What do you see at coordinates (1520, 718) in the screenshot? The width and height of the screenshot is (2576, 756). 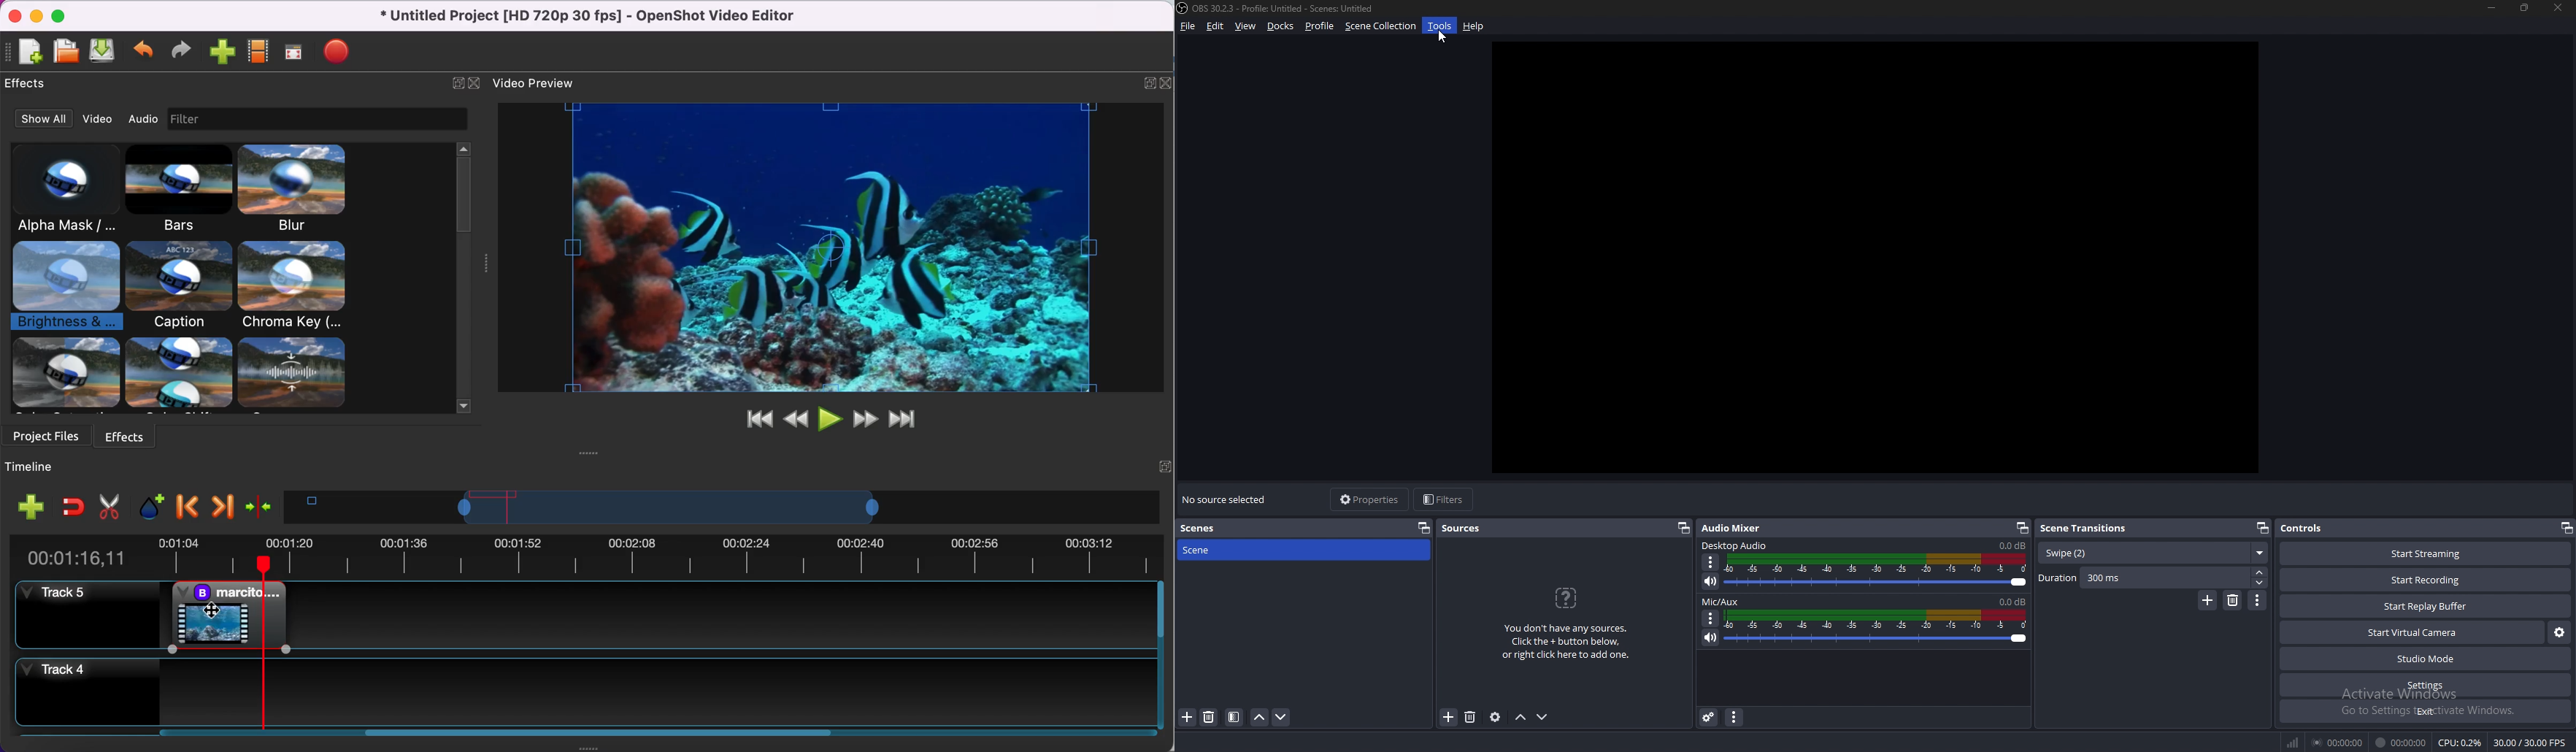 I see `move source up` at bounding box center [1520, 718].